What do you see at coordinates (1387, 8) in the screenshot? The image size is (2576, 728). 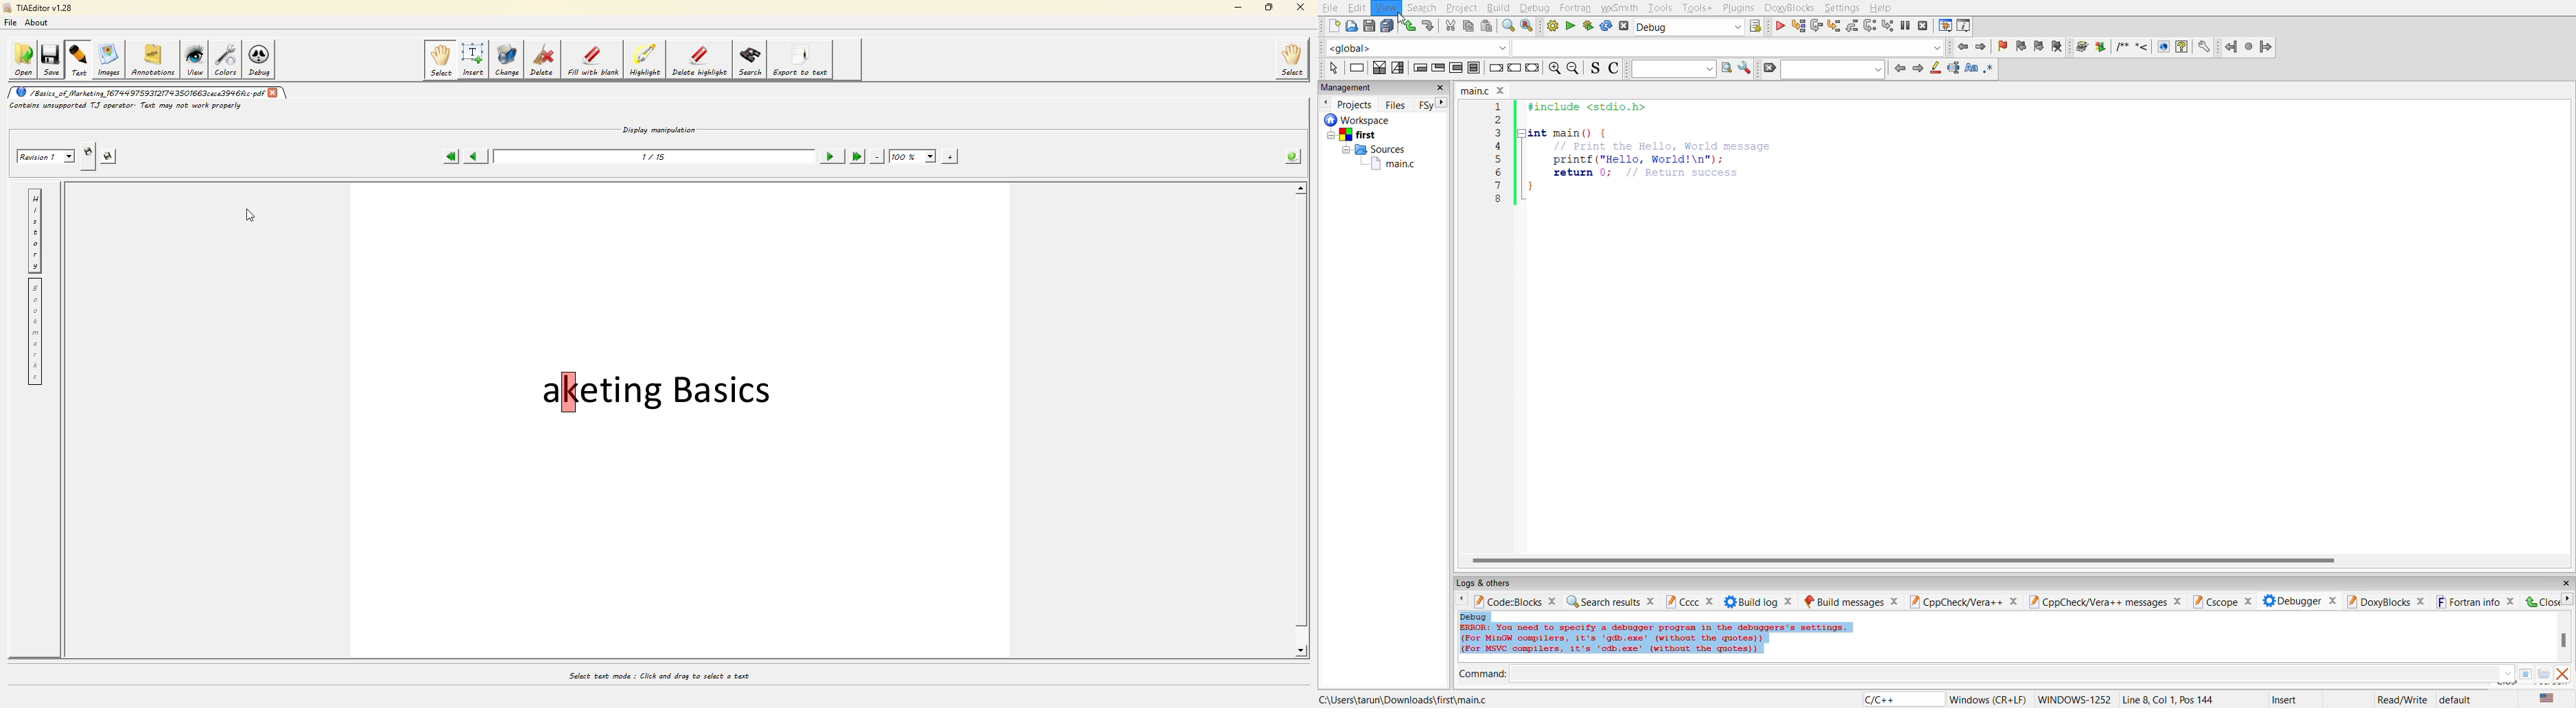 I see `view` at bounding box center [1387, 8].